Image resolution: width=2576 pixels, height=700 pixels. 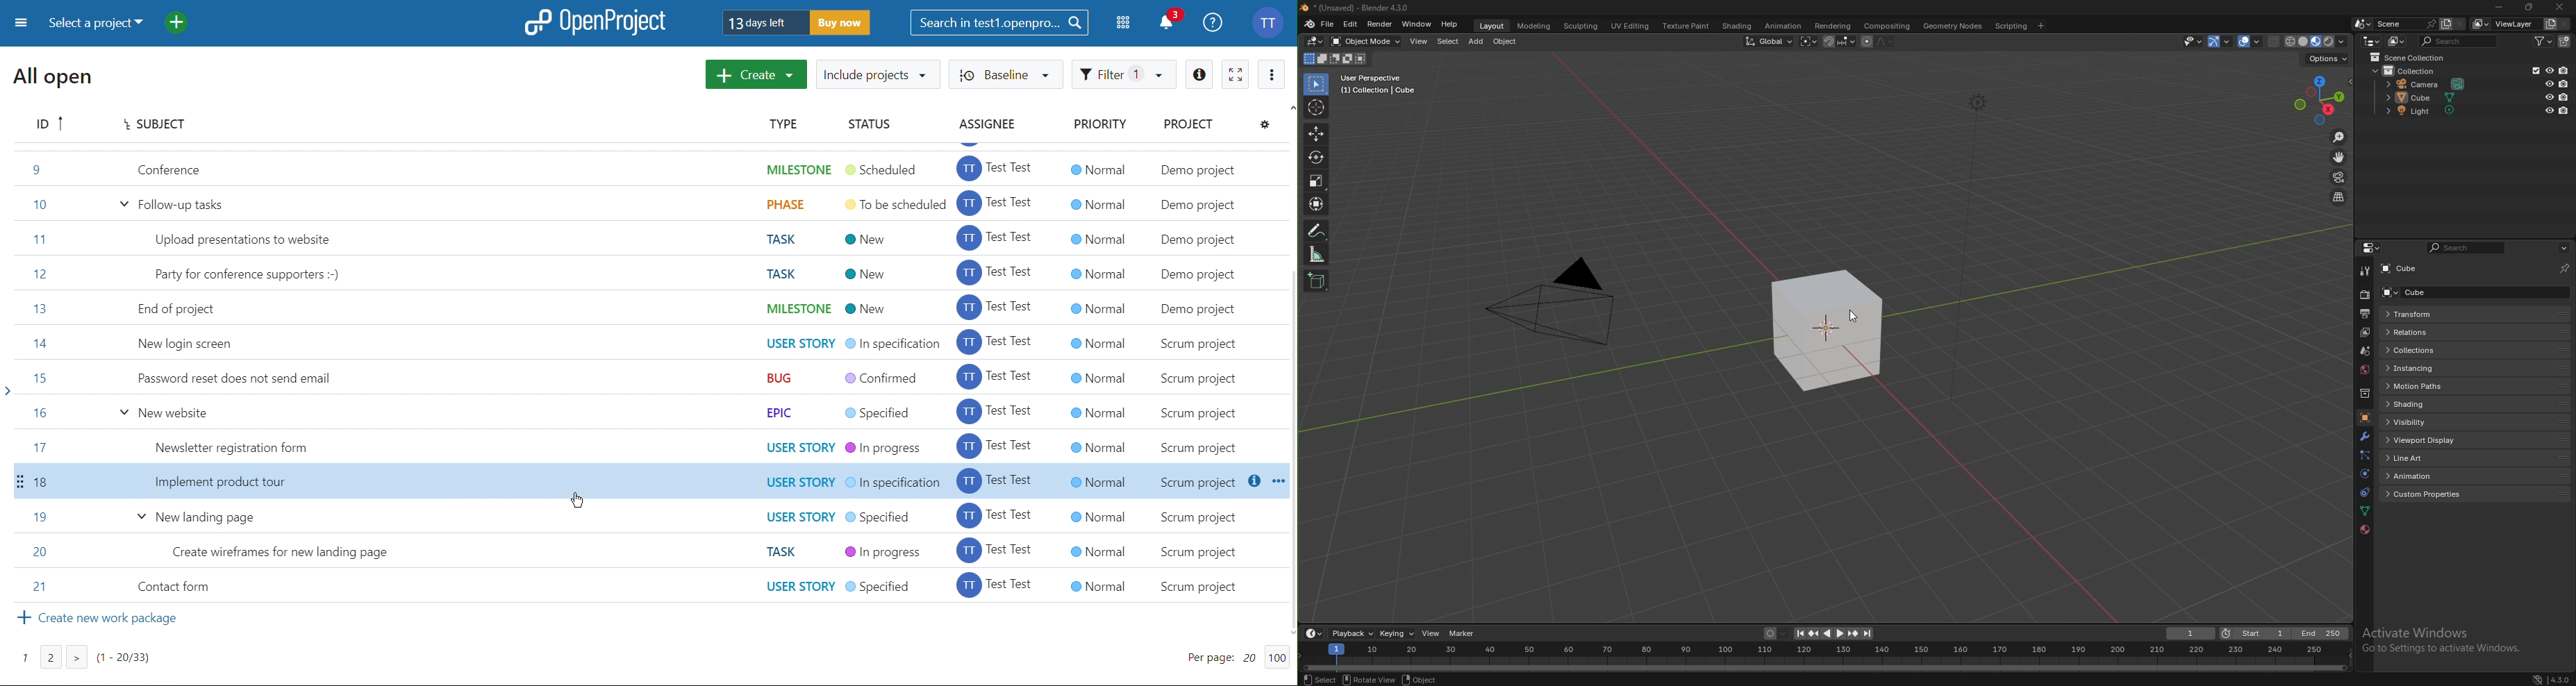 What do you see at coordinates (102, 624) in the screenshot?
I see `Create new work package` at bounding box center [102, 624].